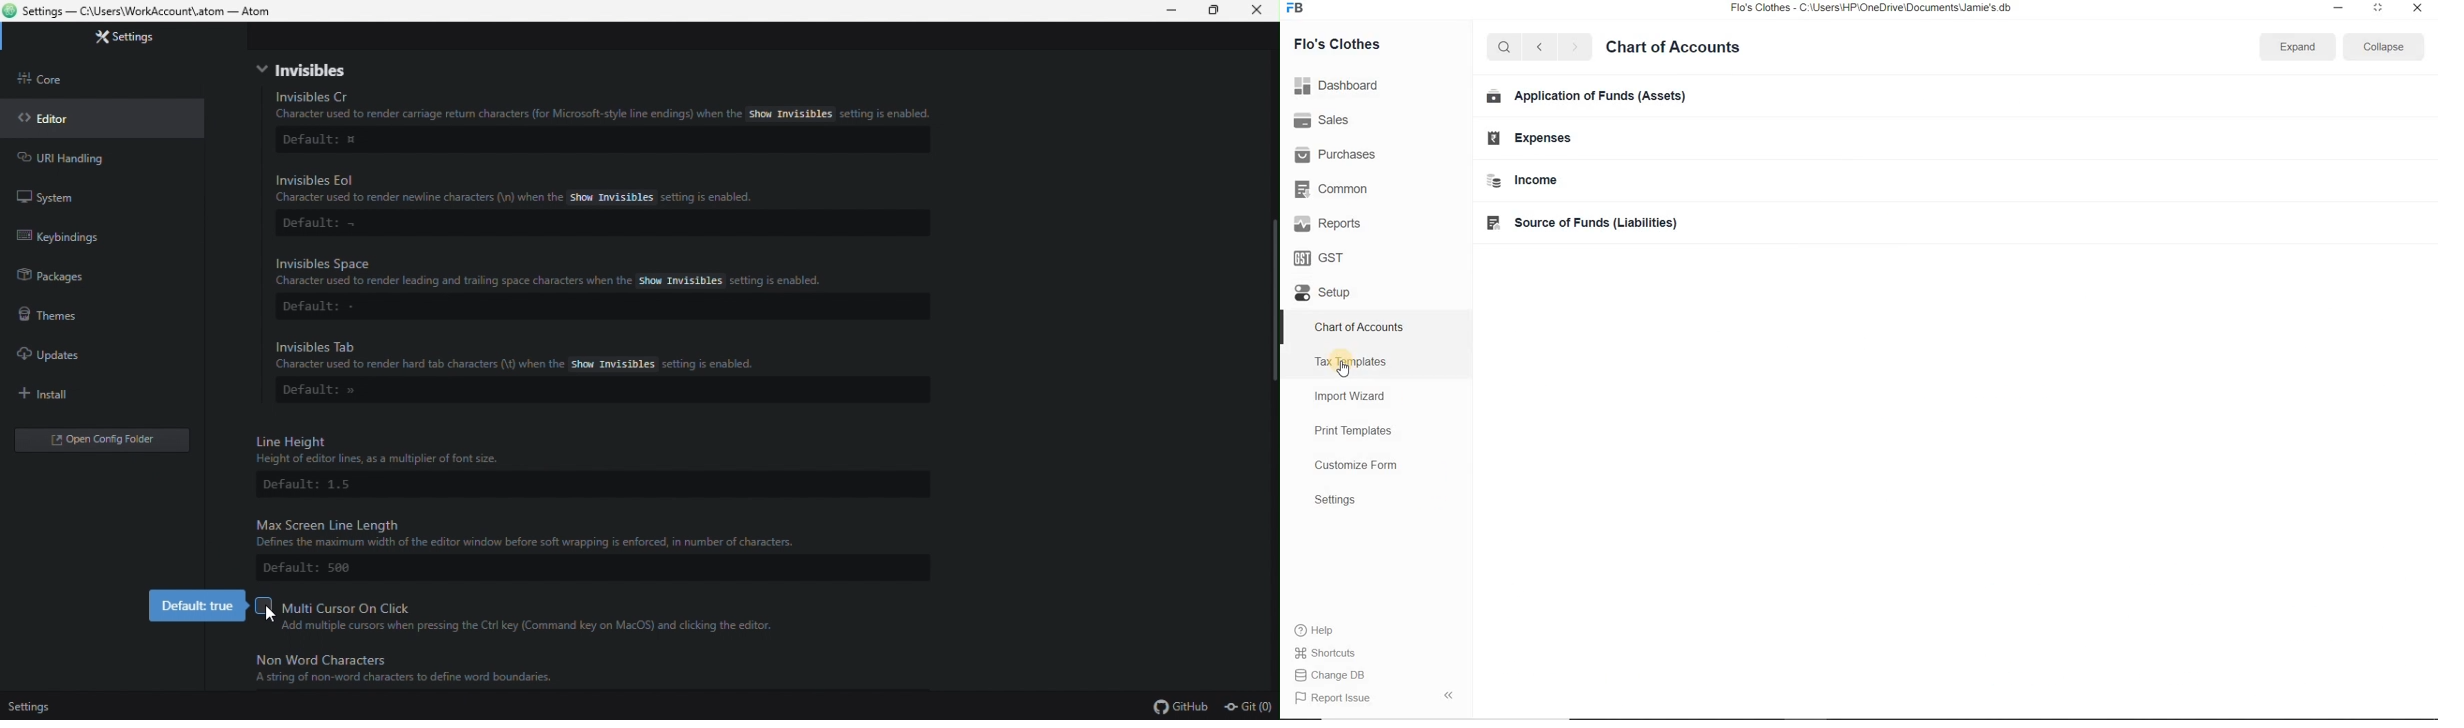 Image resolution: width=2464 pixels, height=728 pixels. What do you see at coordinates (66, 82) in the screenshot?
I see `Core` at bounding box center [66, 82].